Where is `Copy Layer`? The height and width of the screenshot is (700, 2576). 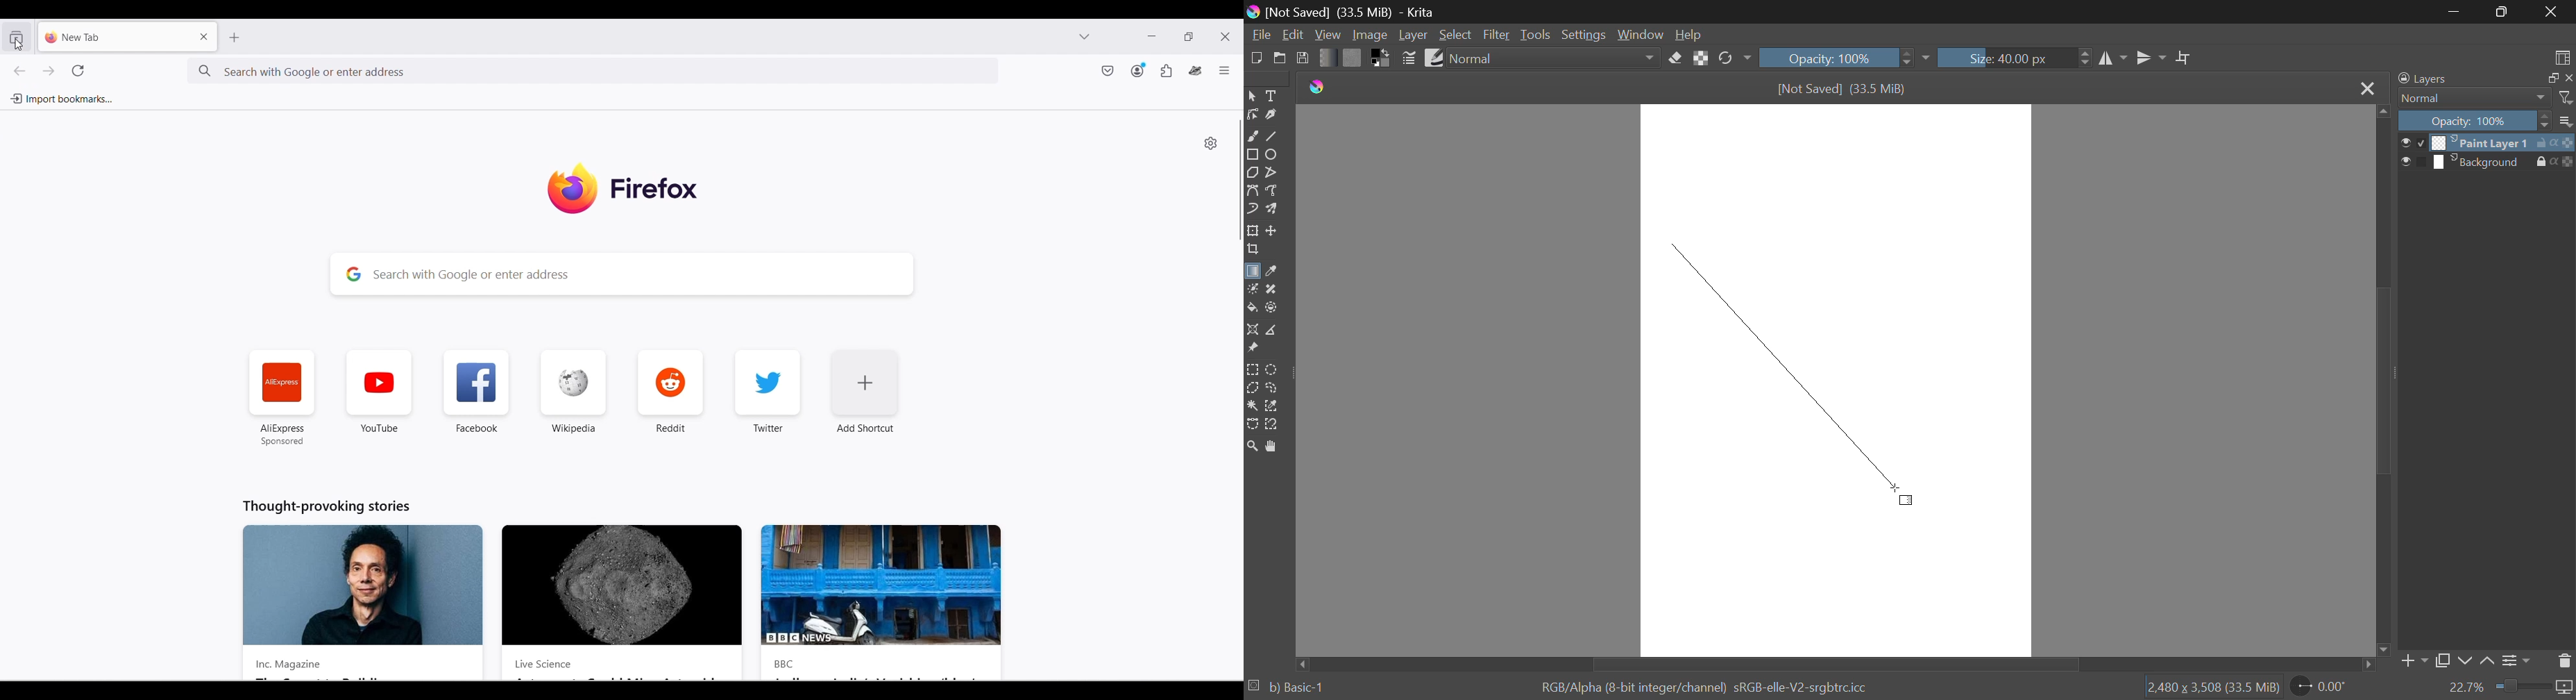 Copy Layer is located at coordinates (2443, 663).